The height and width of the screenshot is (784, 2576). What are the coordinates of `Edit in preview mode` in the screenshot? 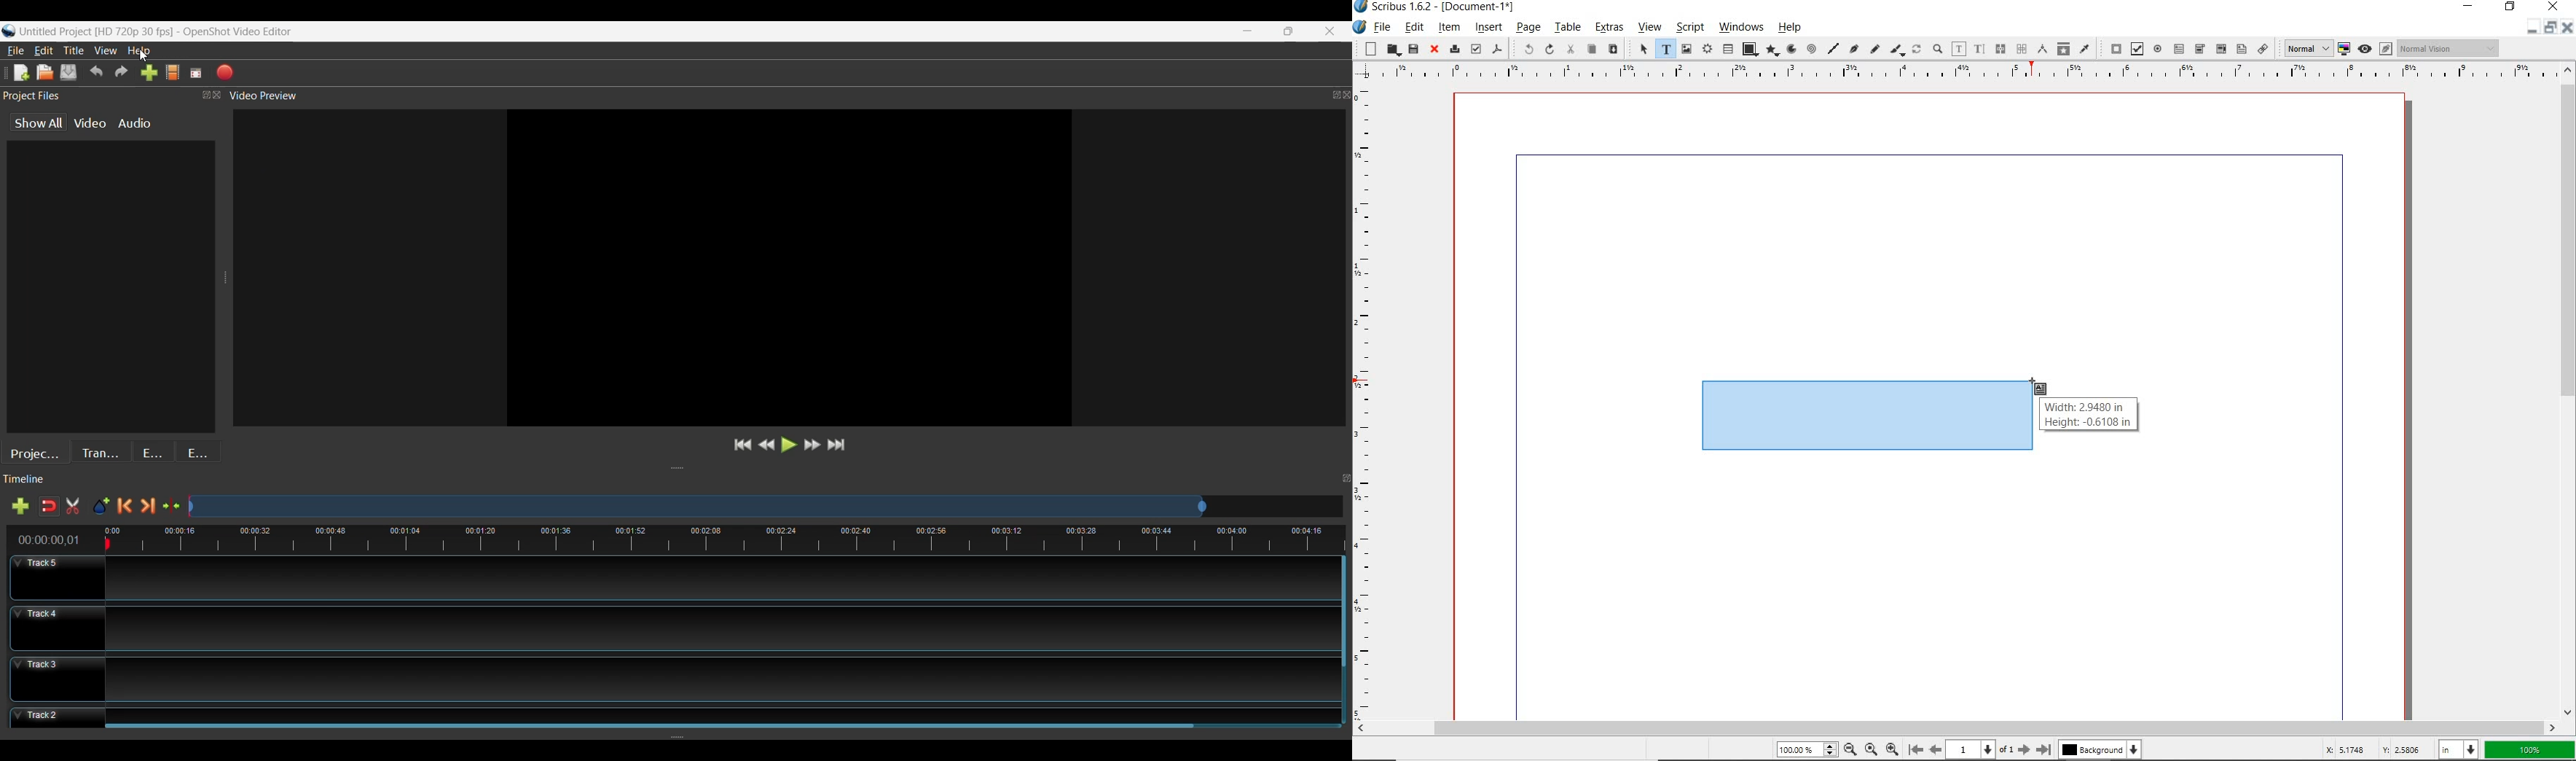 It's located at (2385, 50).